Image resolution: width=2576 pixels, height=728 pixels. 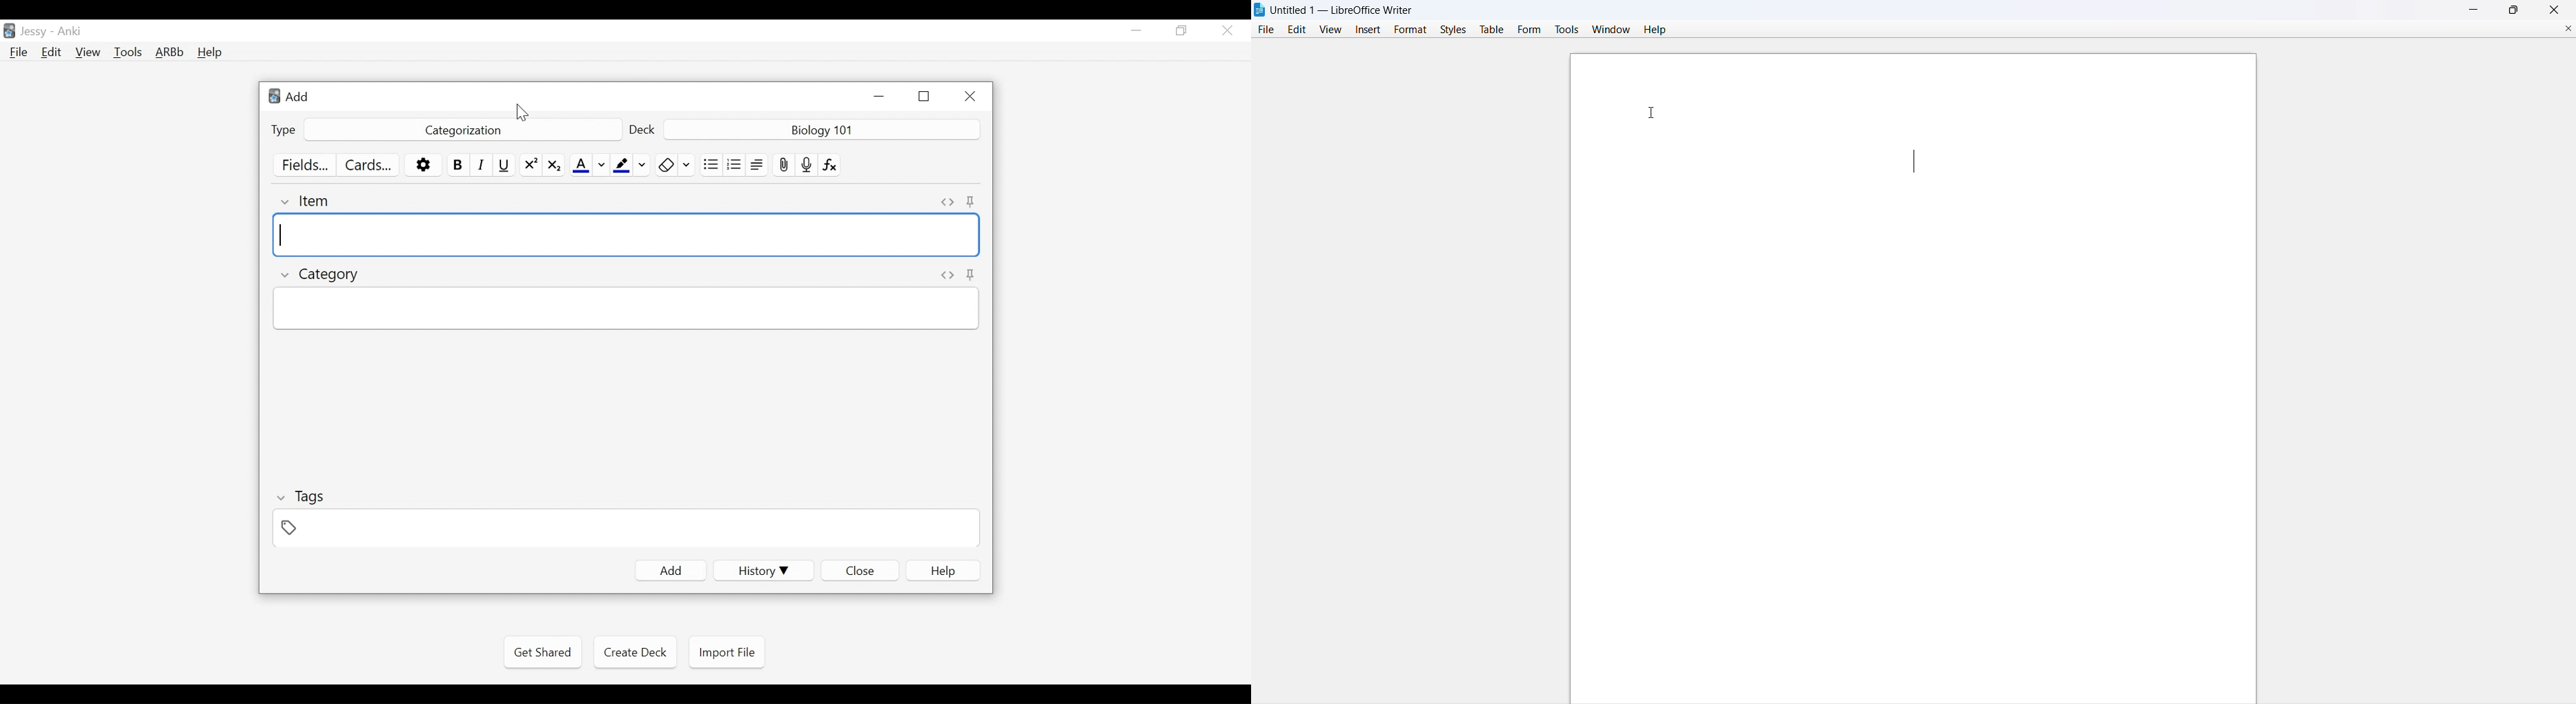 What do you see at coordinates (1659, 30) in the screenshot?
I see `help` at bounding box center [1659, 30].